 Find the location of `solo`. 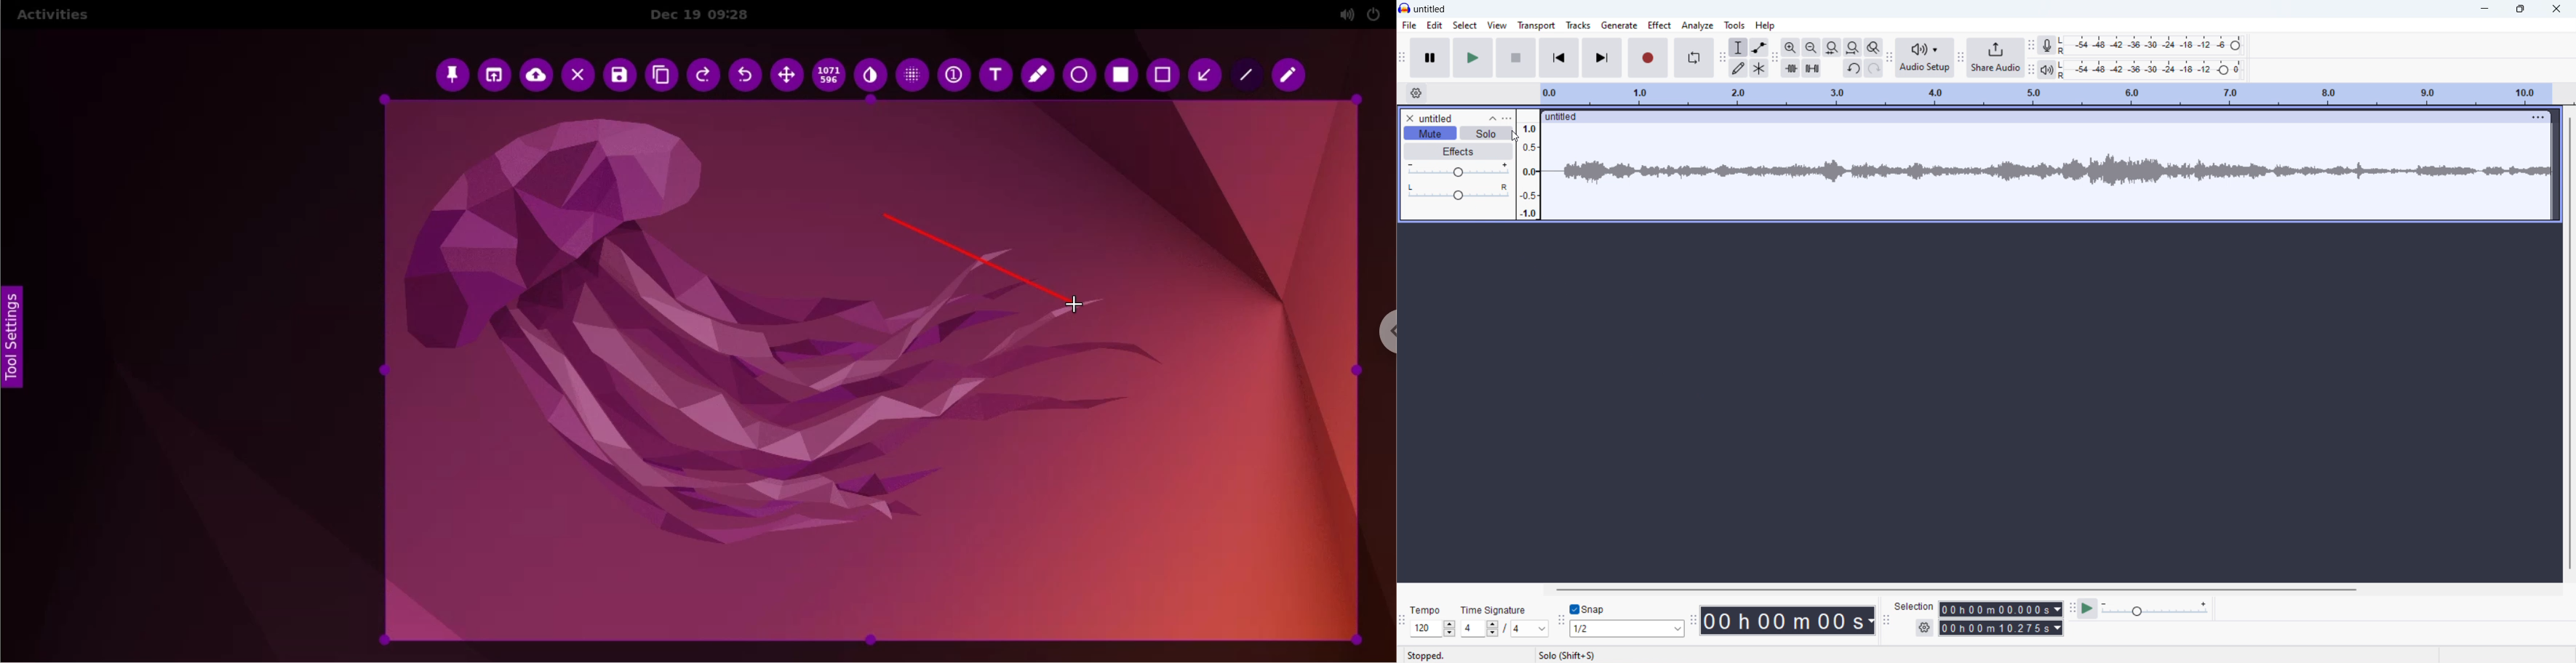

solo is located at coordinates (1486, 133).